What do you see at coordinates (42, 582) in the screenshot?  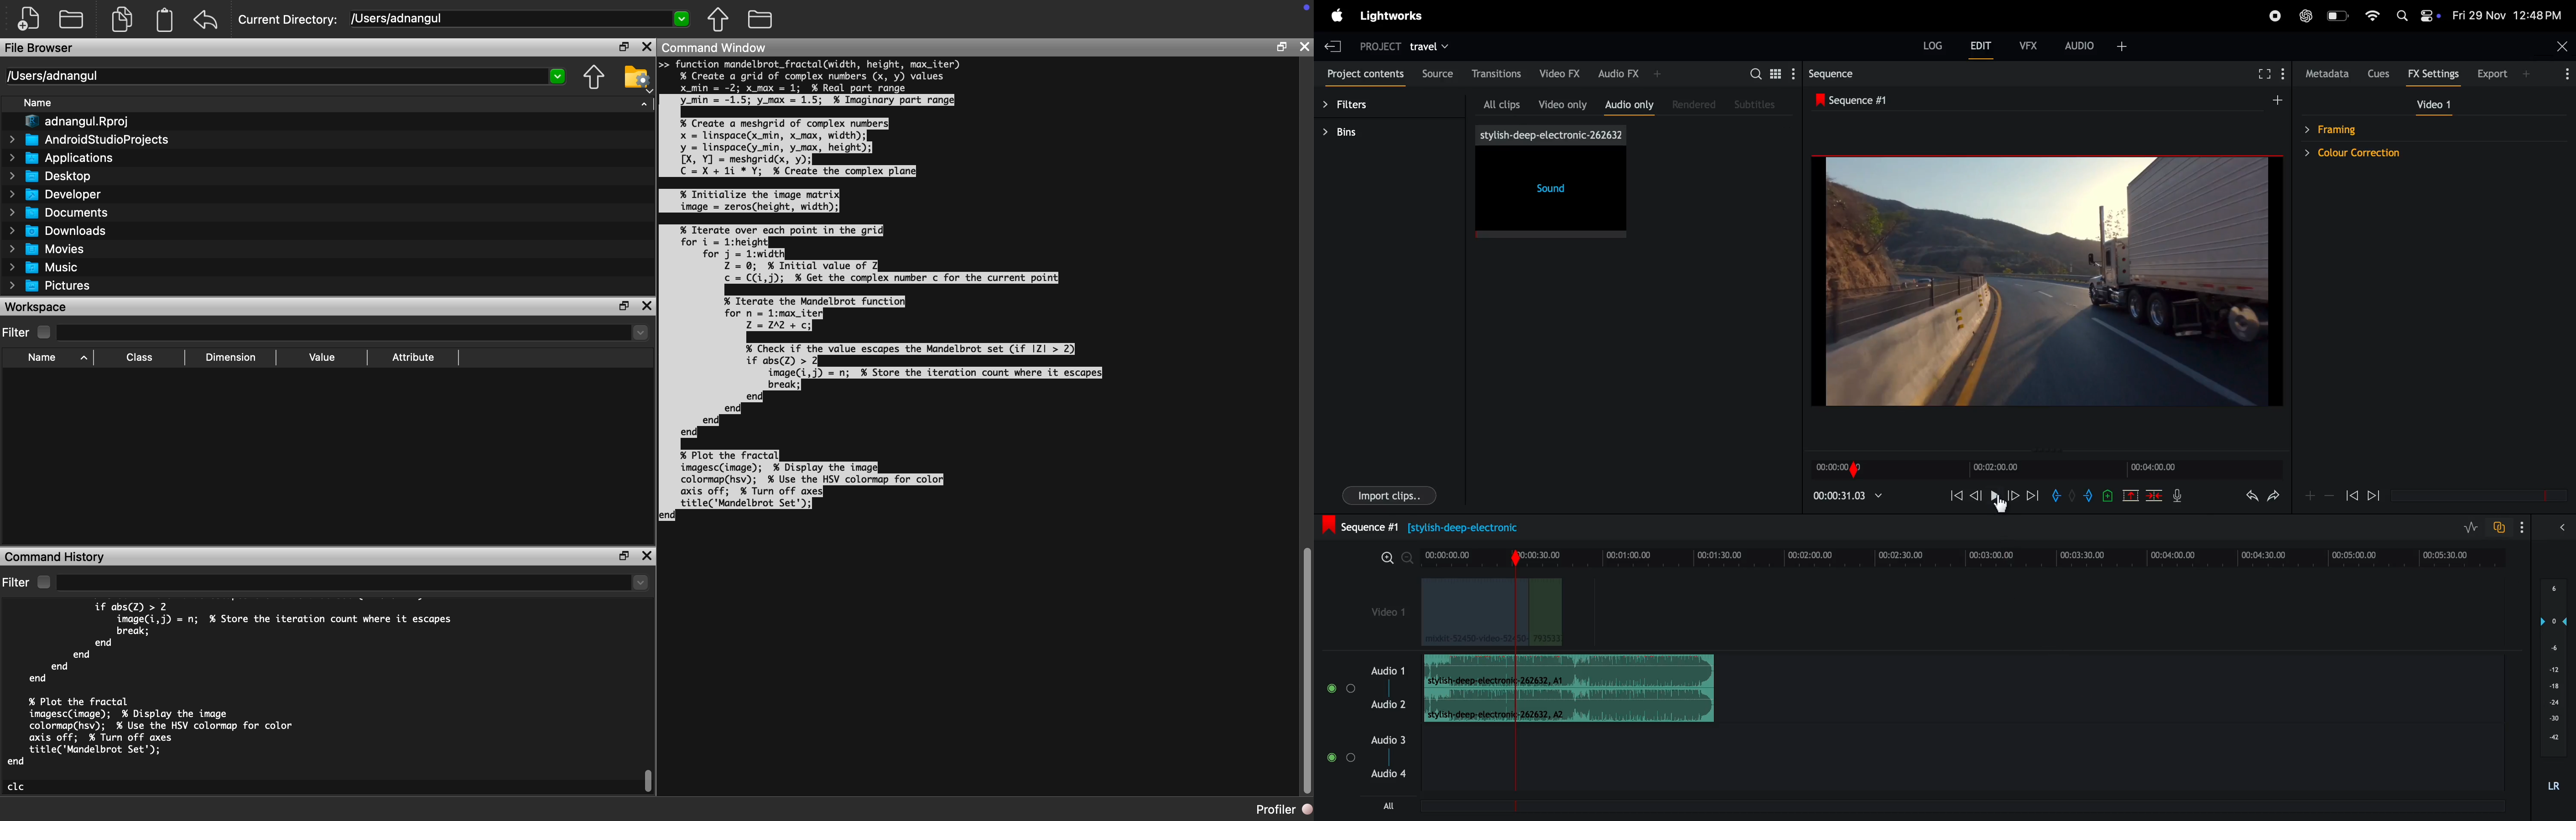 I see `Checkbox` at bounding box center [42, 582].